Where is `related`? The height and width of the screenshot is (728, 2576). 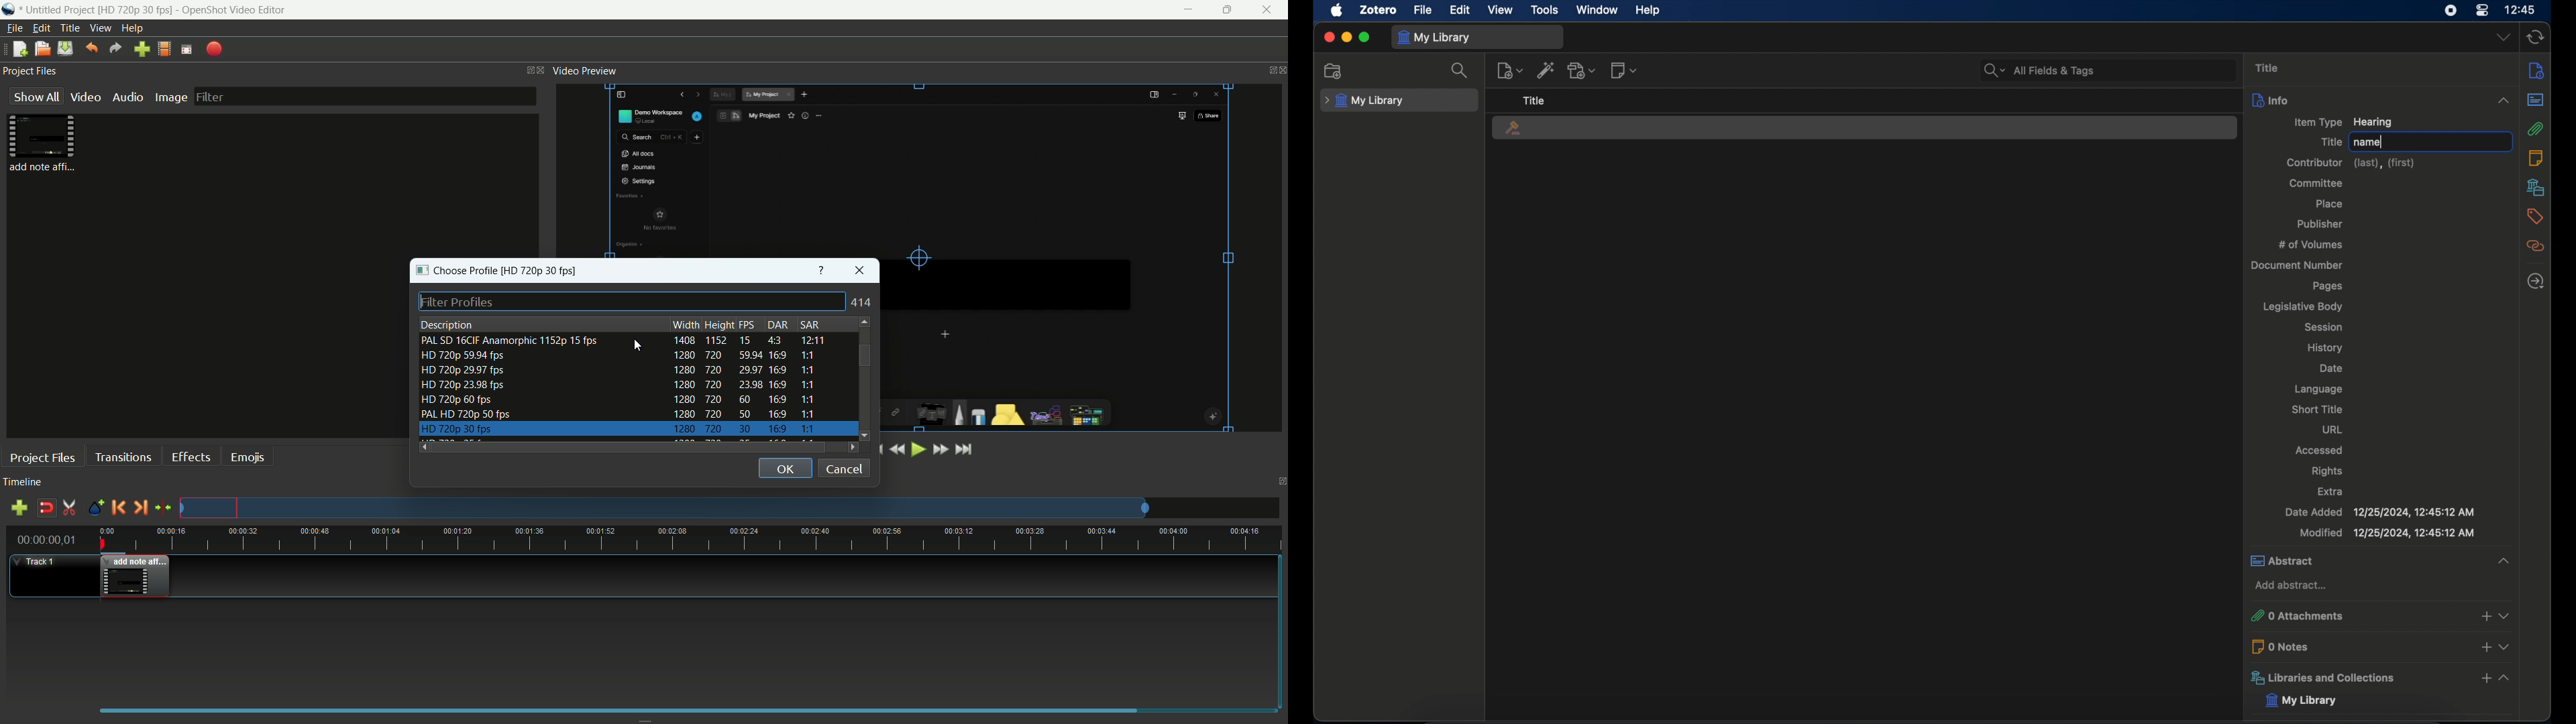 related is located at coordinates (2535, 246).